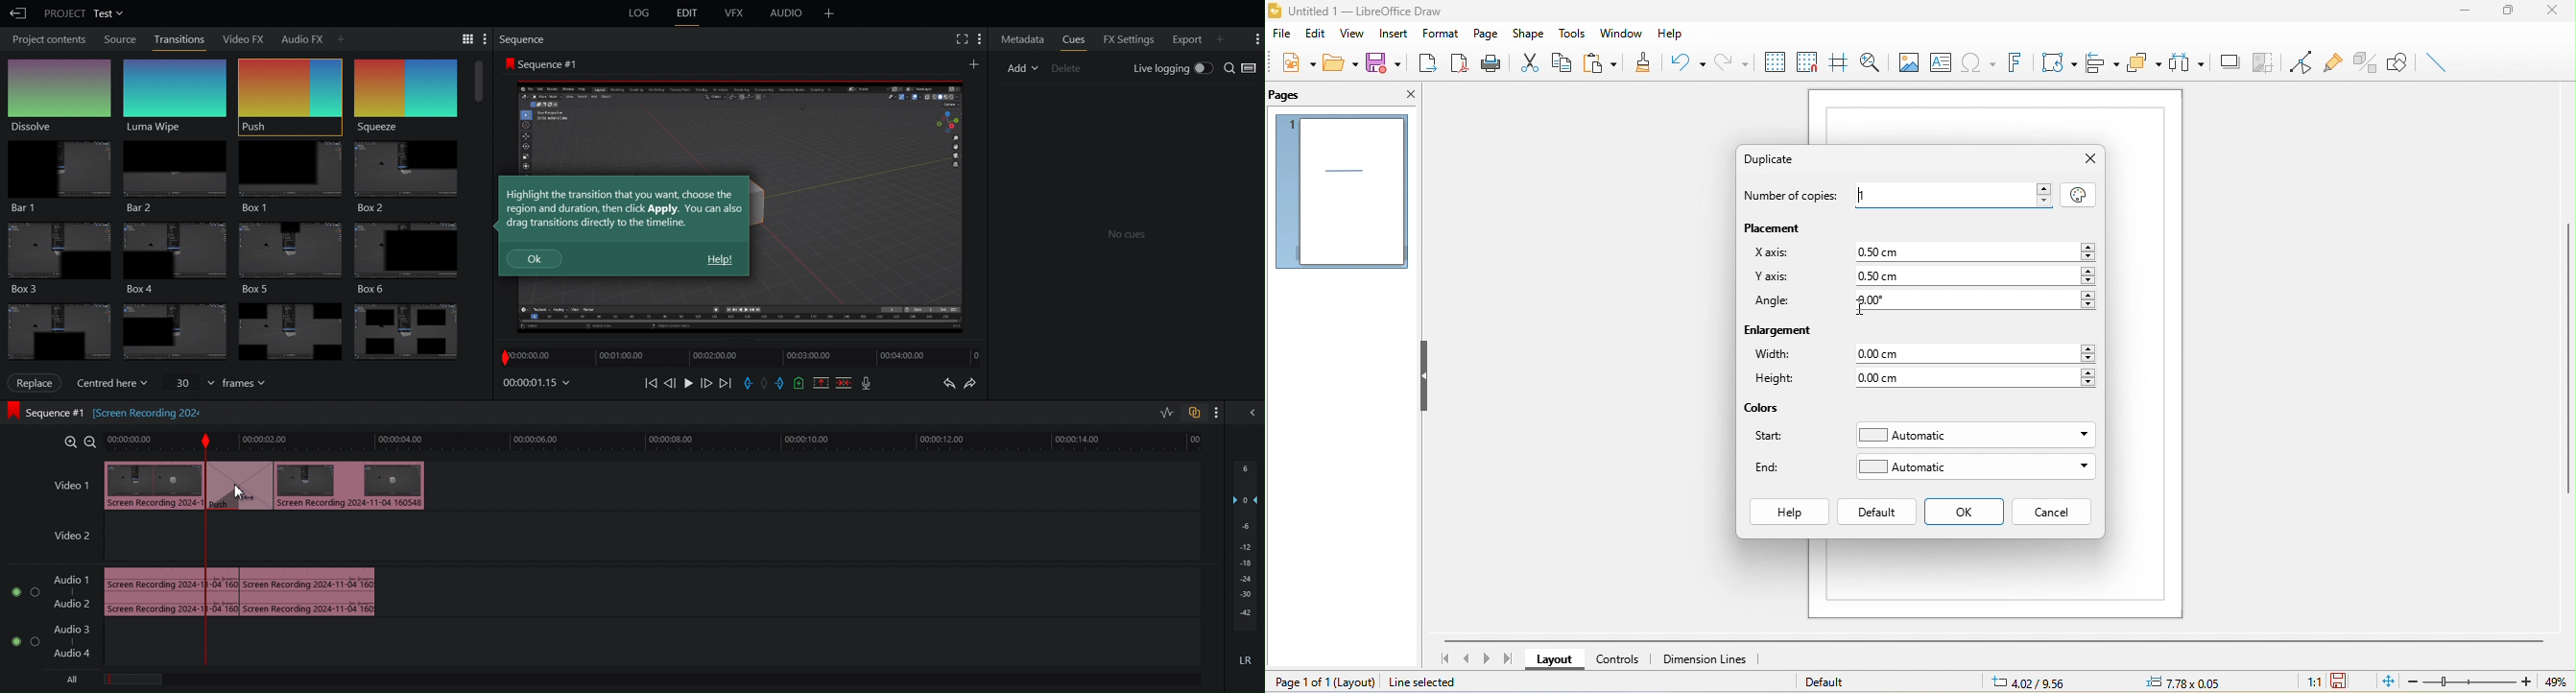 The image size is (2576, 700). I want to click on zoom out, so click(90, 441).